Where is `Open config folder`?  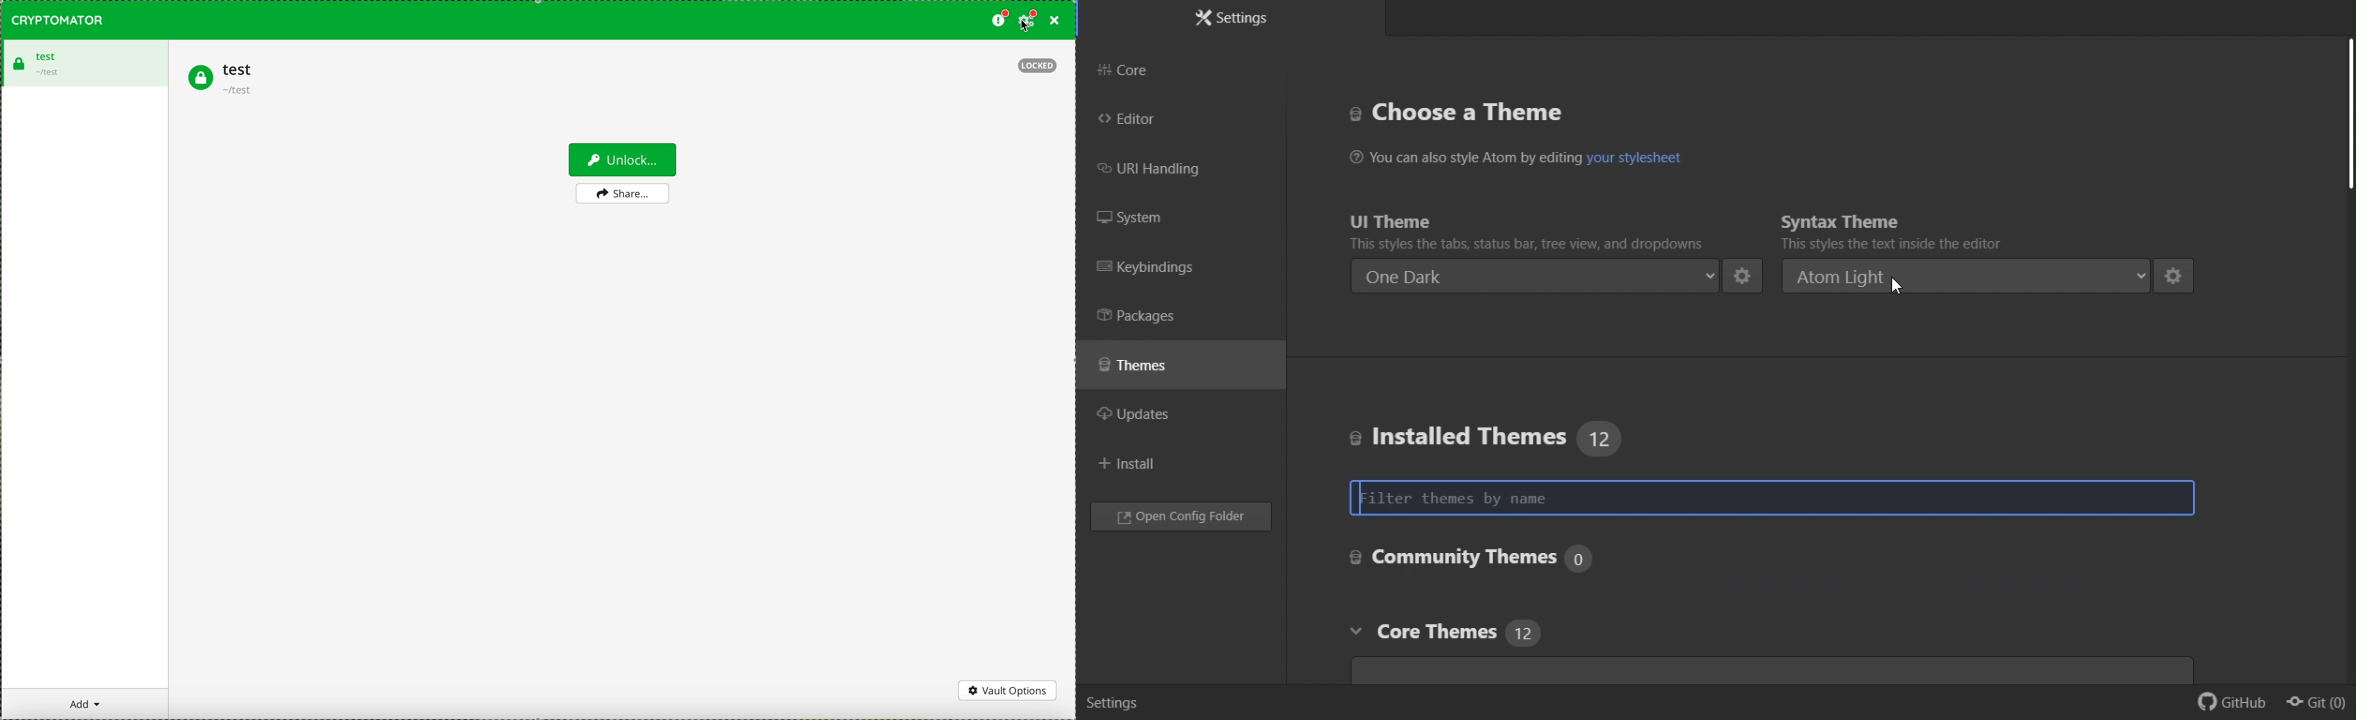 Open config folder is located at coordinates (1183, 517).